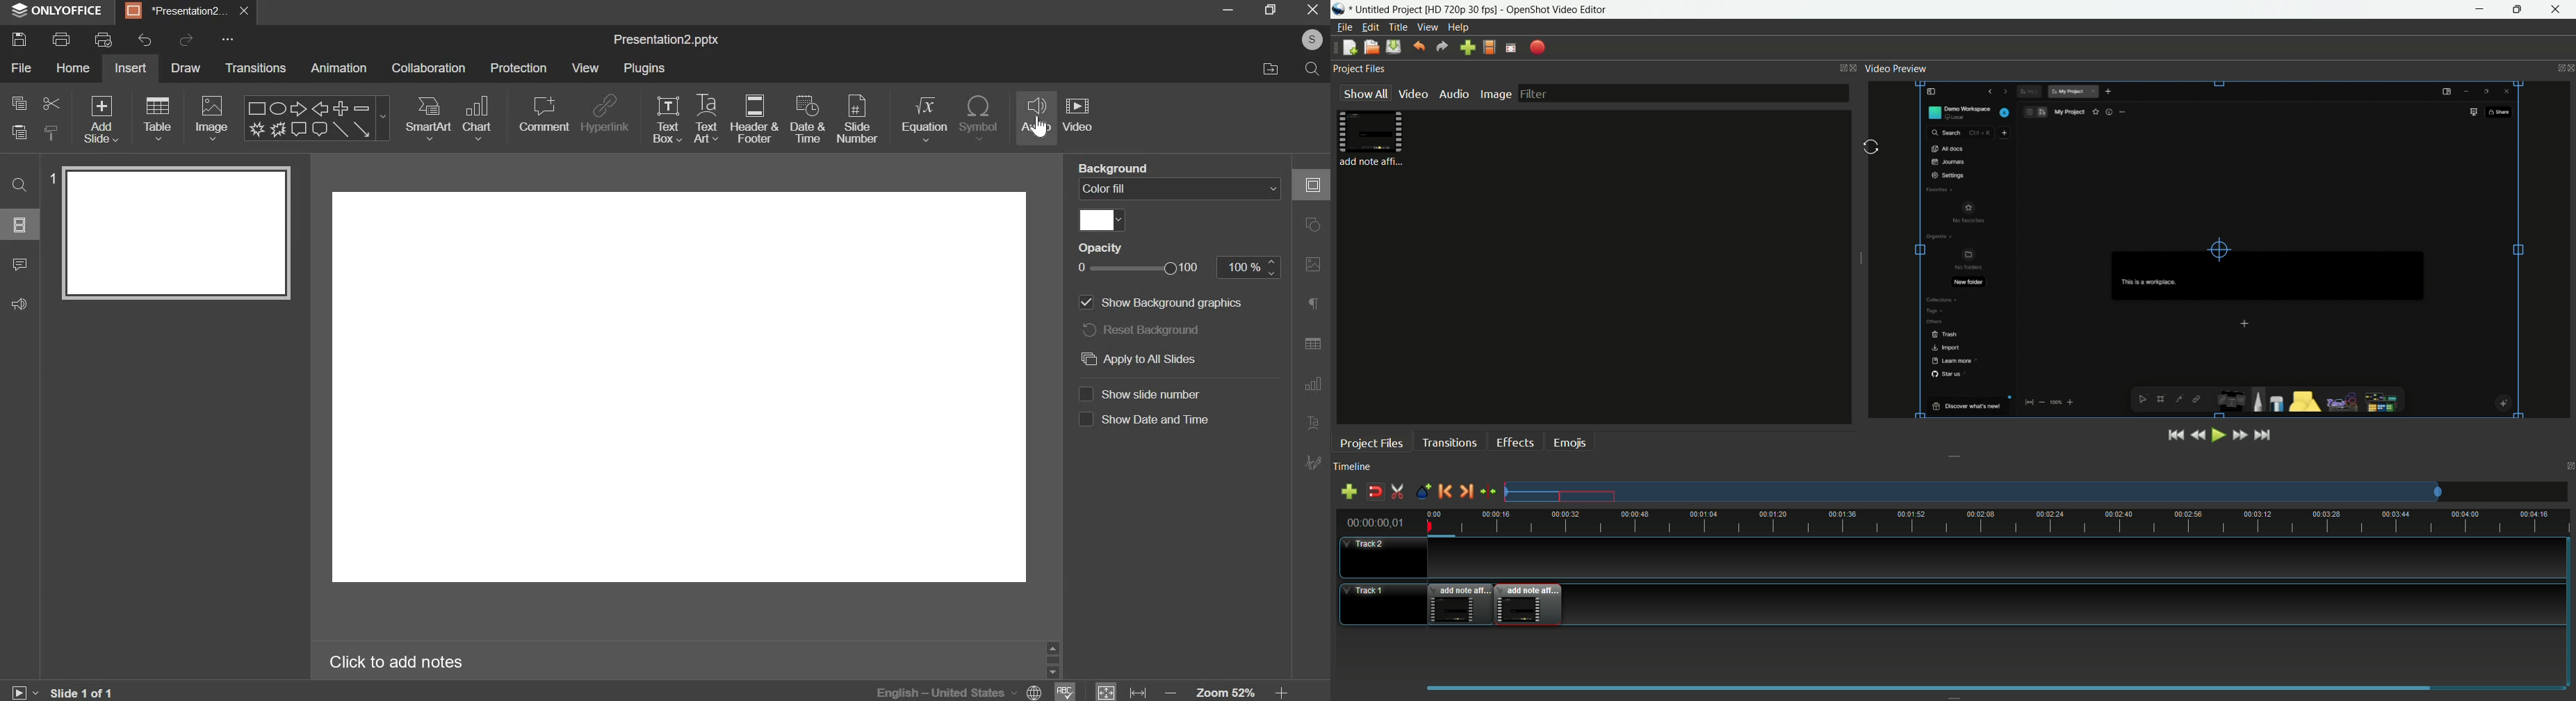 The width and height of the screenshot is (2576, 728). Describe the element at coordinates (1312, 384) in the screenshot. I see `chart settings` at that location.